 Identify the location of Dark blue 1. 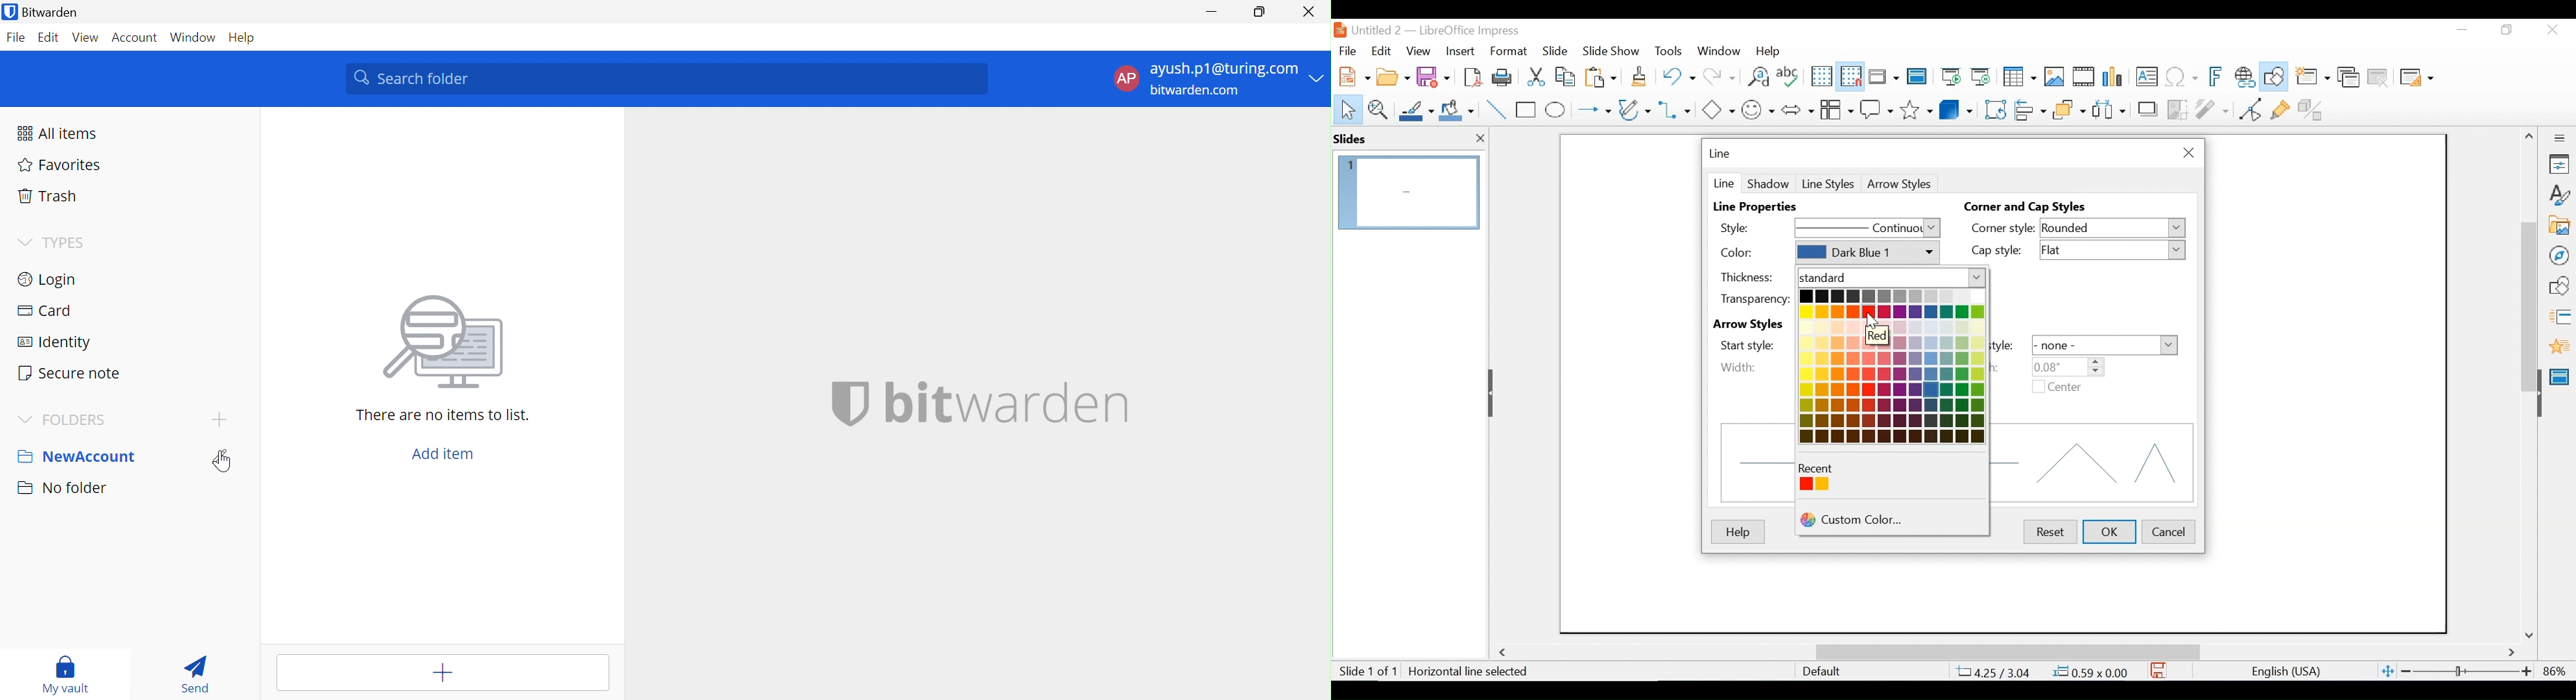
(1866, 253).